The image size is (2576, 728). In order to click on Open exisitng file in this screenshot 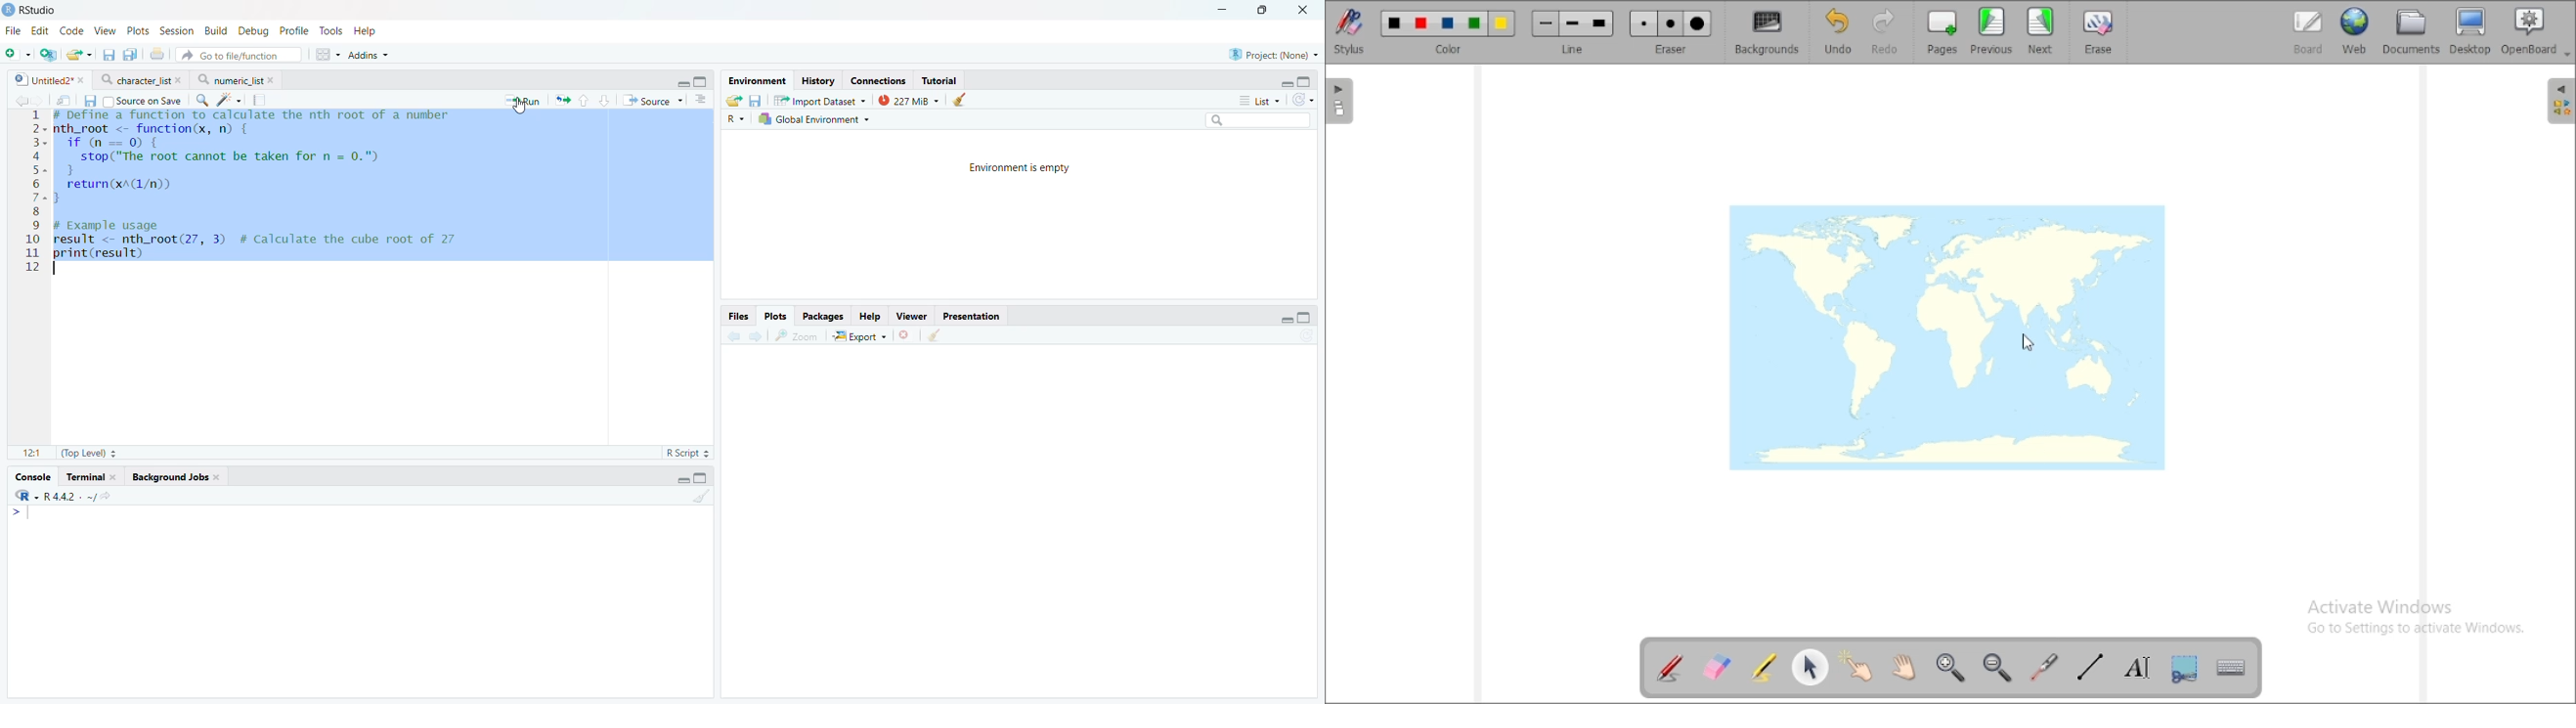, I will do `click(79, 55)`.